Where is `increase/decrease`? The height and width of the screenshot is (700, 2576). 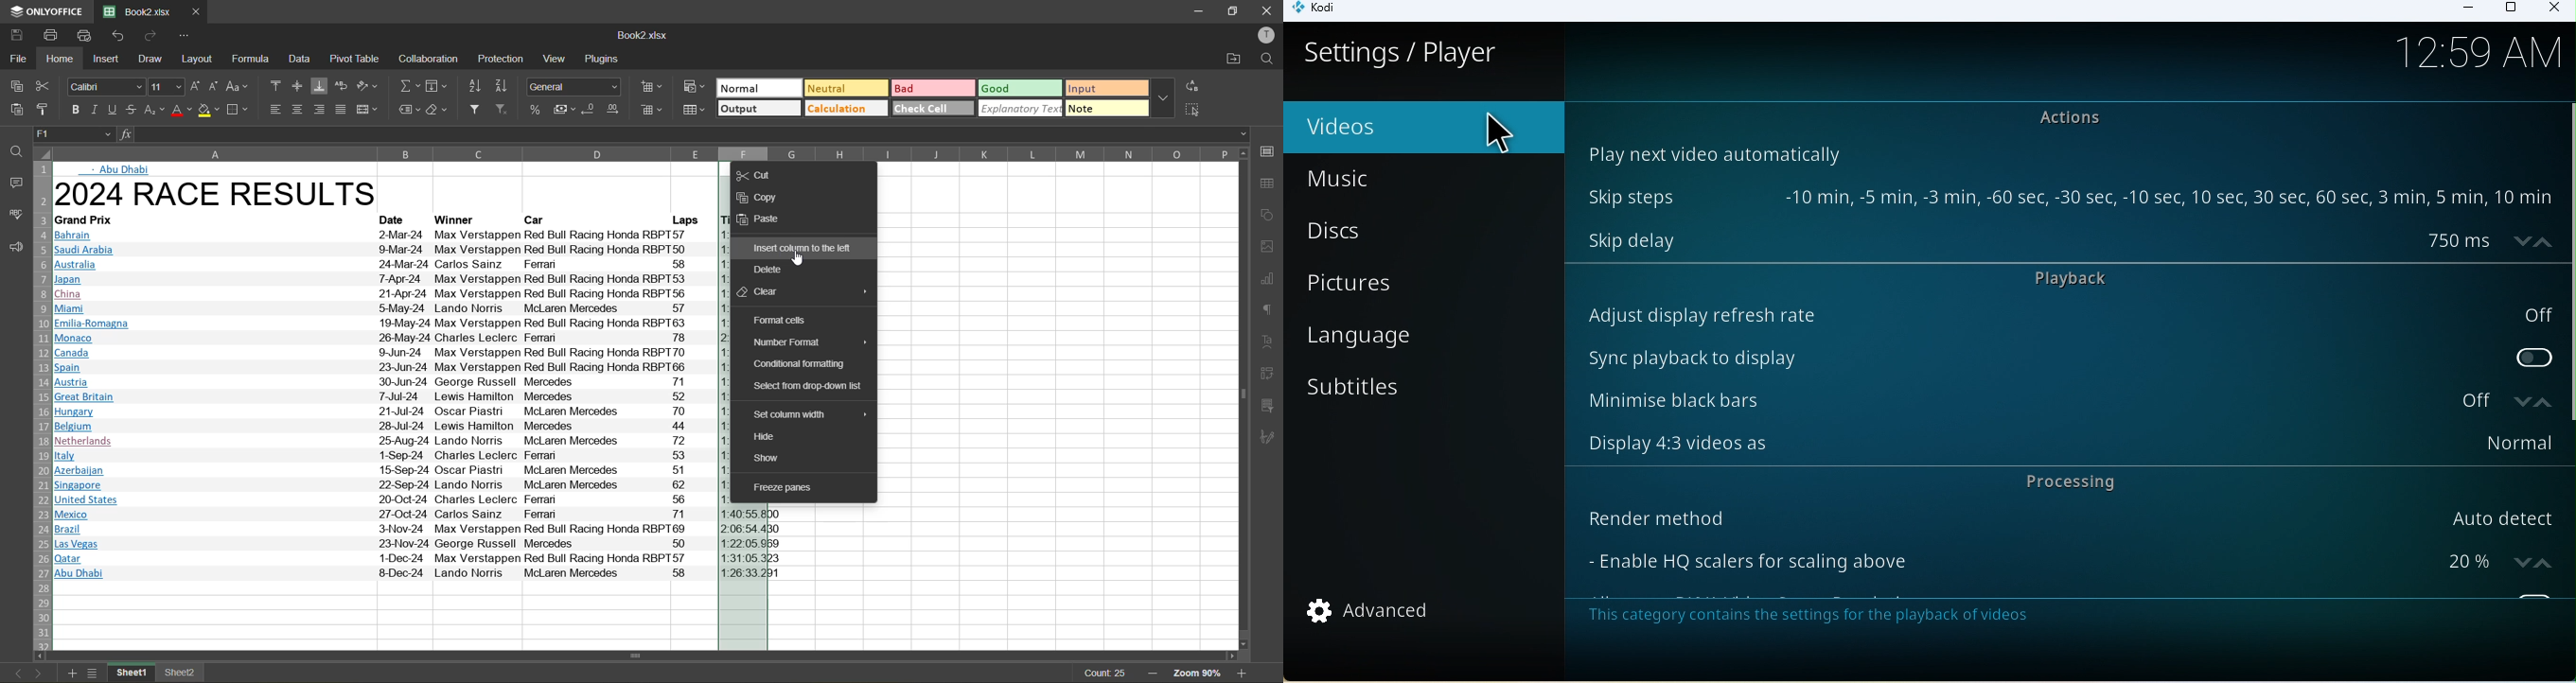
increase/decrease is located at coordinates (2528, 240).